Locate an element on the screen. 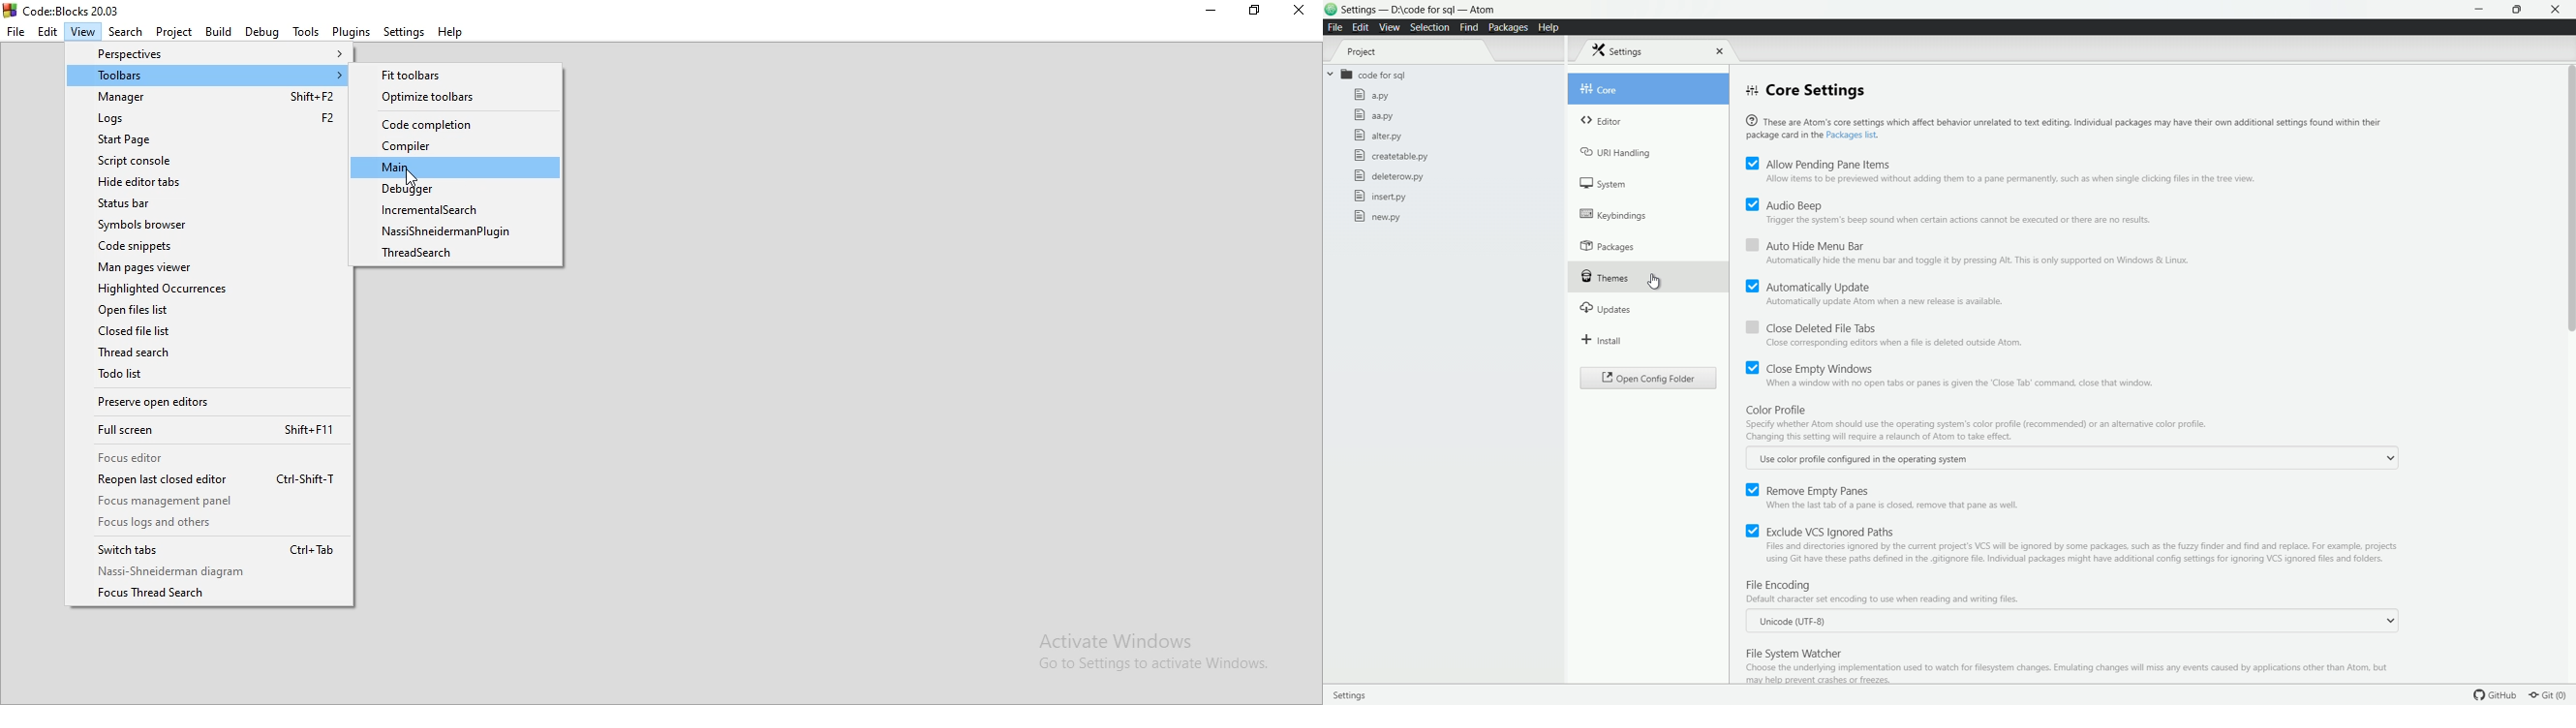 This screenshot has width=2576, height=728. Build  is located at coordinates (218, 32).